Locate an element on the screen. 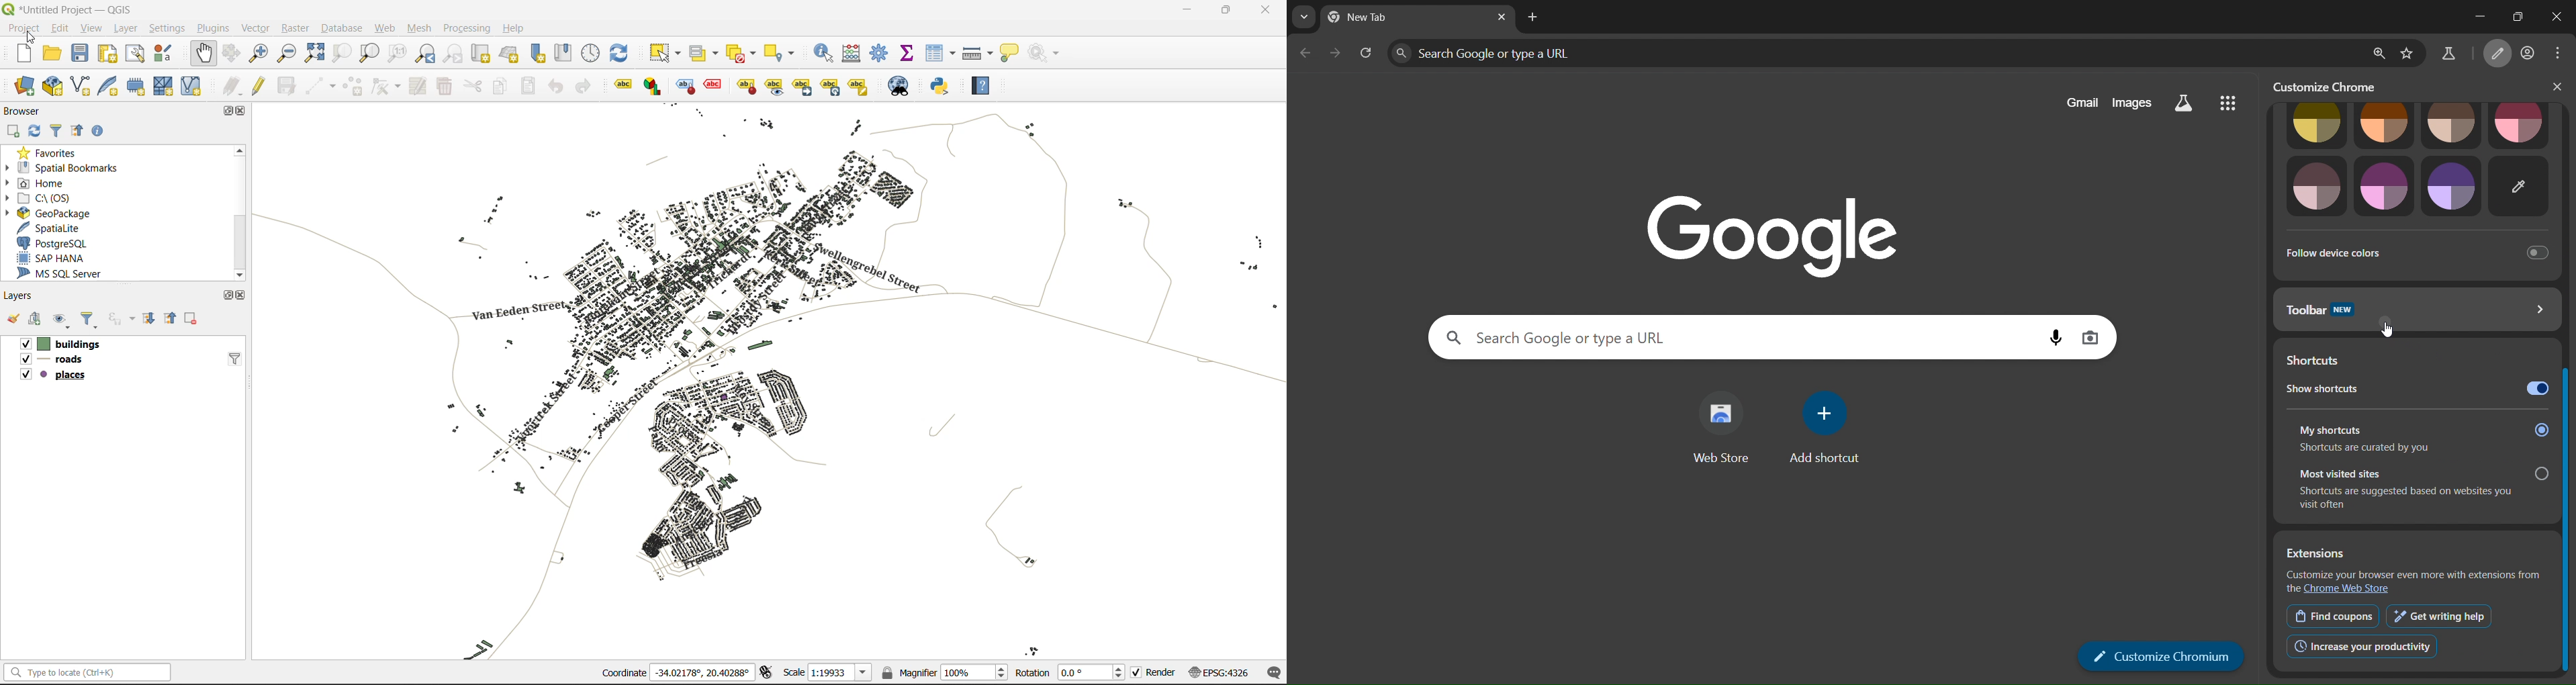 The height and width of the screenshot is (700, 2576). show tips is located at coordinates (1013, 52).